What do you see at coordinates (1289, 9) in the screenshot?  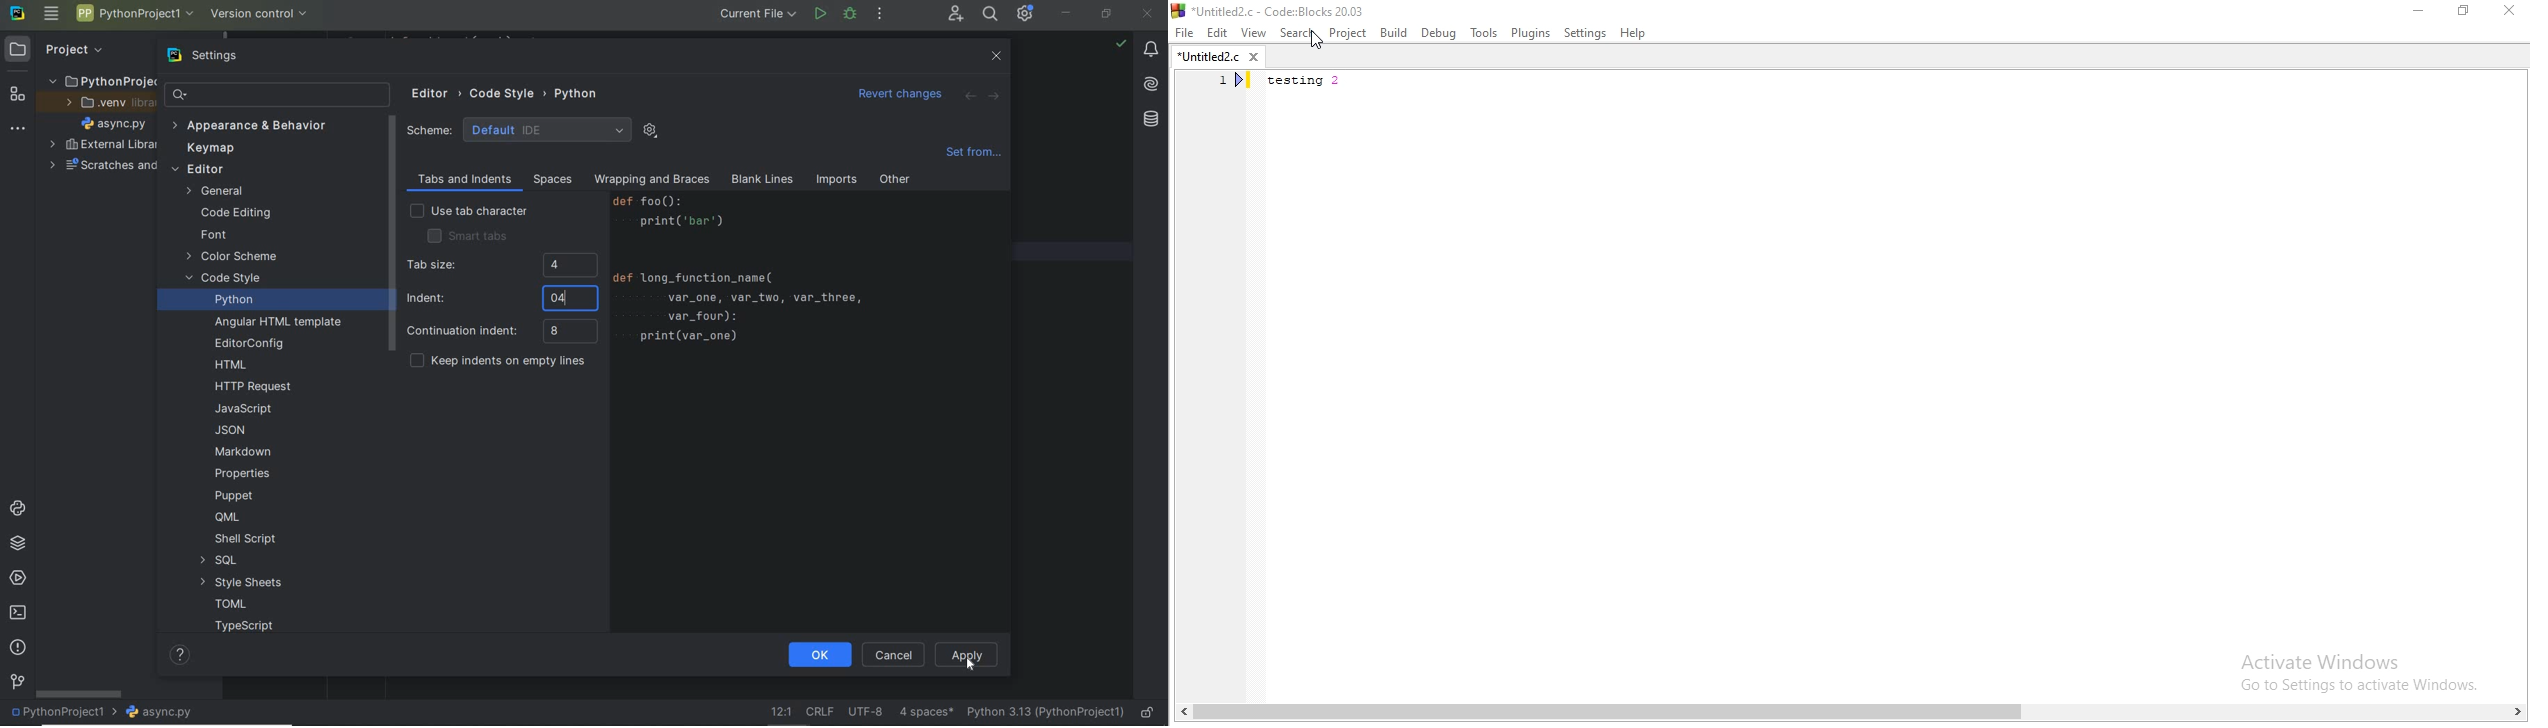 I see `*Untitled2.c - Code::Blocks 20.03` at bounding box center [1289, 9].